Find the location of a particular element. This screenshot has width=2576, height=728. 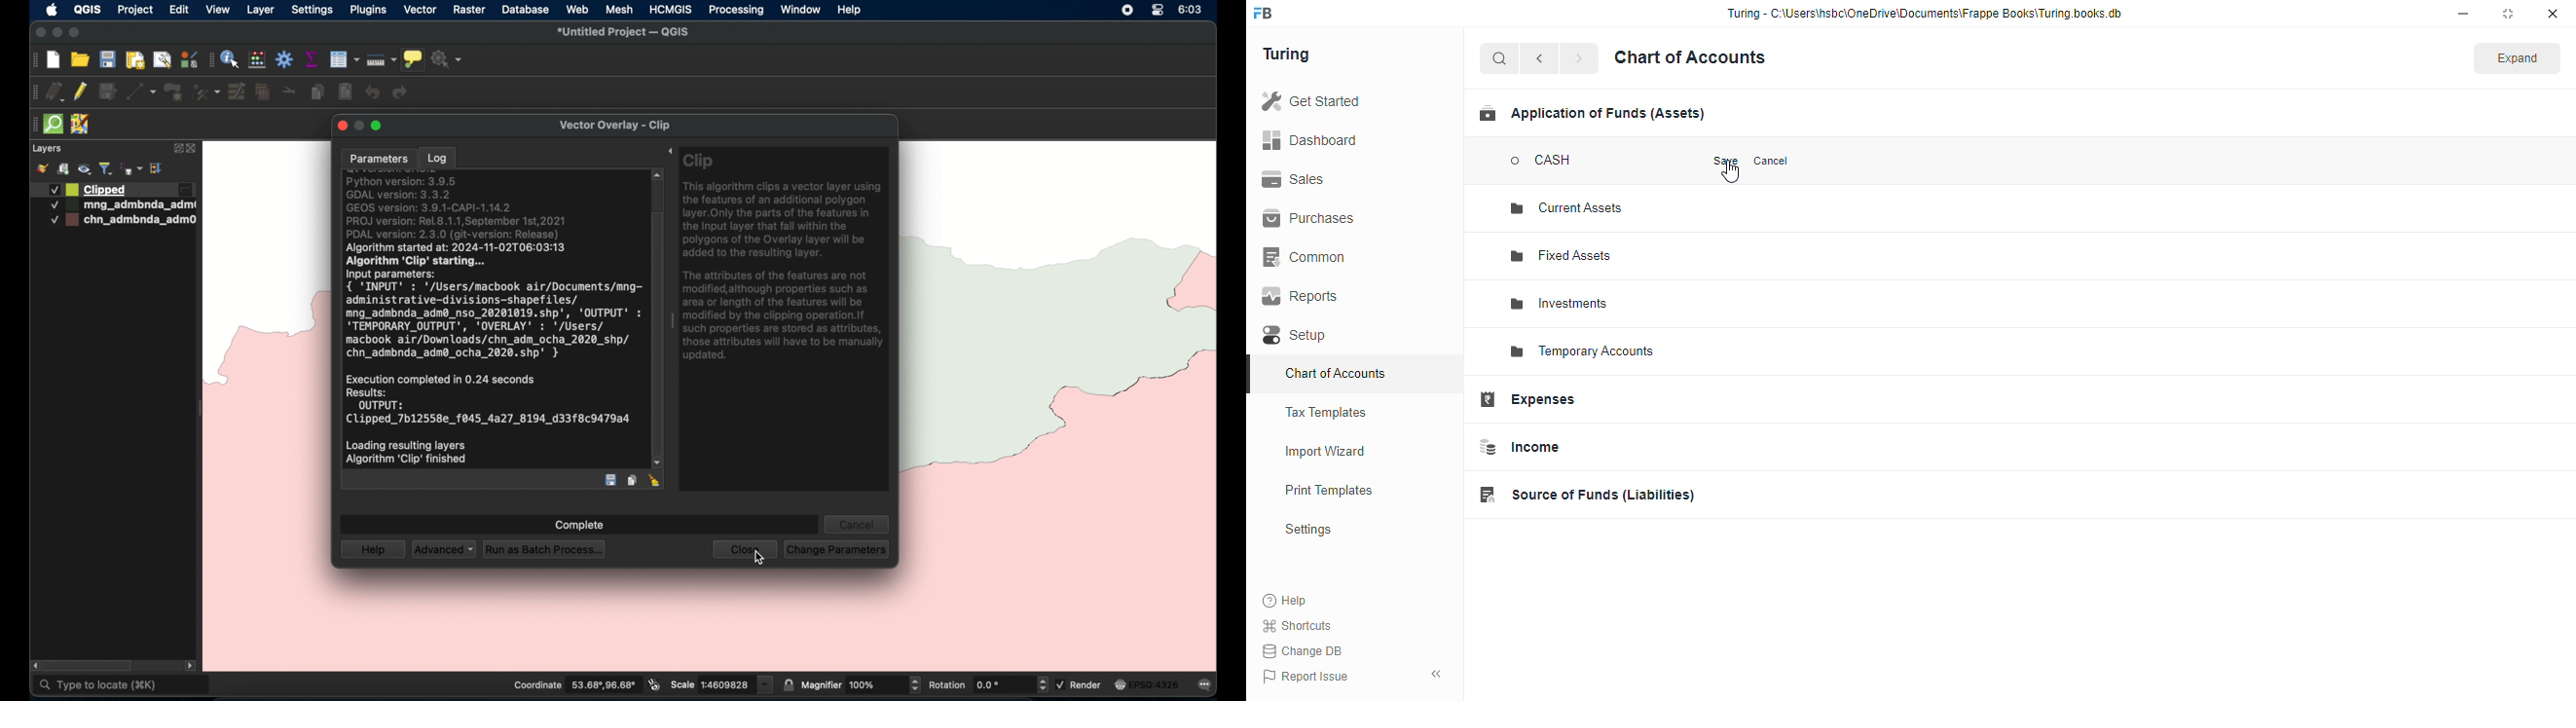

toolbox is located at coordinates (285, 59).